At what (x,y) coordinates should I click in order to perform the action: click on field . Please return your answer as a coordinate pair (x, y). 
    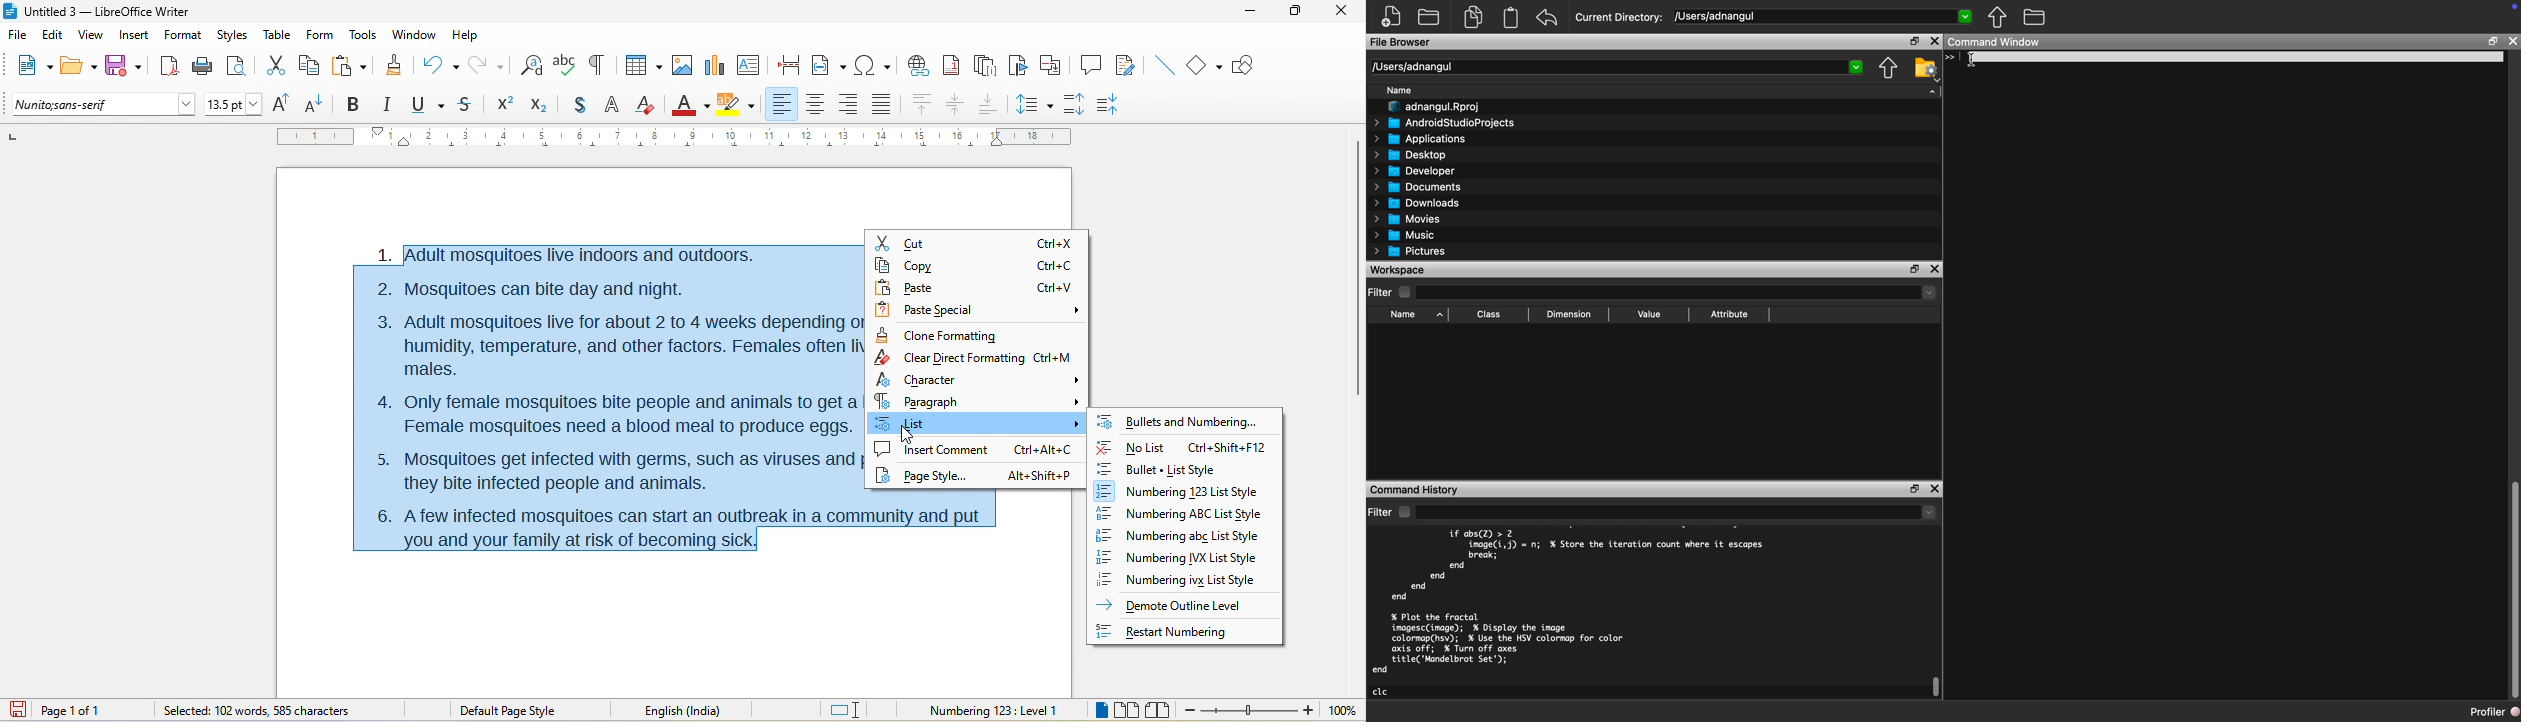
    Looking at the image, I should click on (829, 66).